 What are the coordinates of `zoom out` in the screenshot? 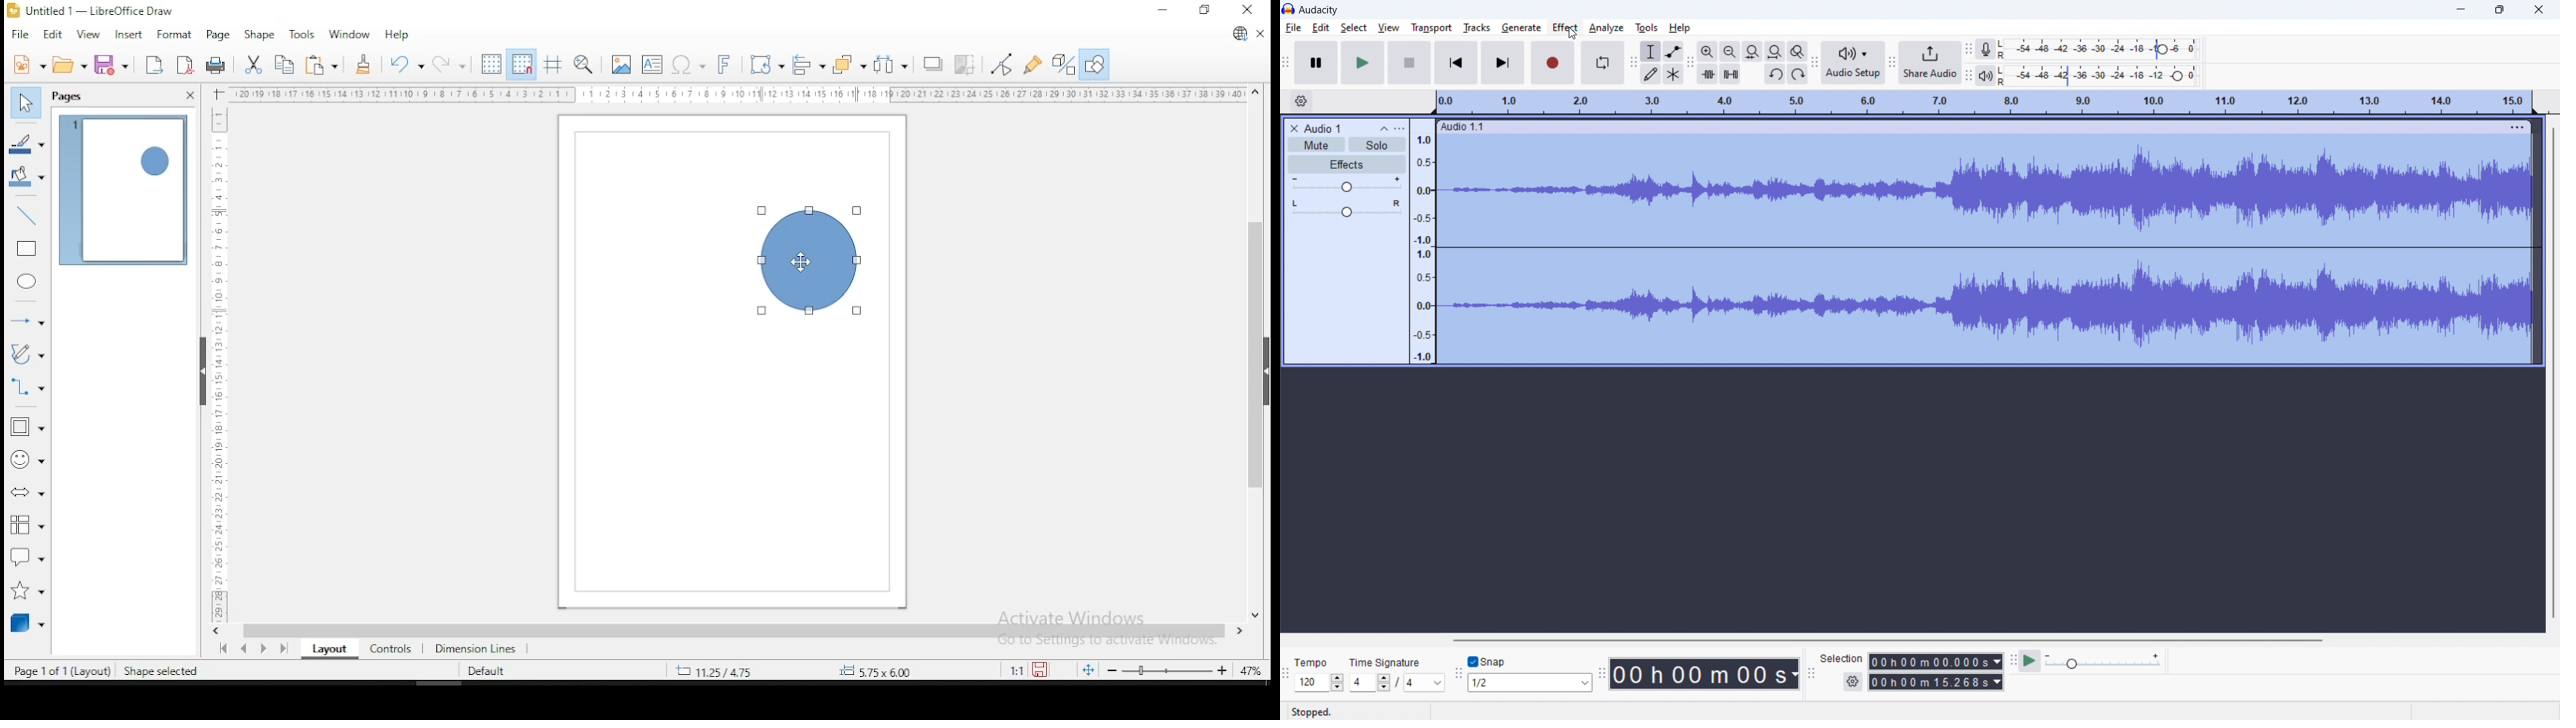 It's located at (1730, 51).